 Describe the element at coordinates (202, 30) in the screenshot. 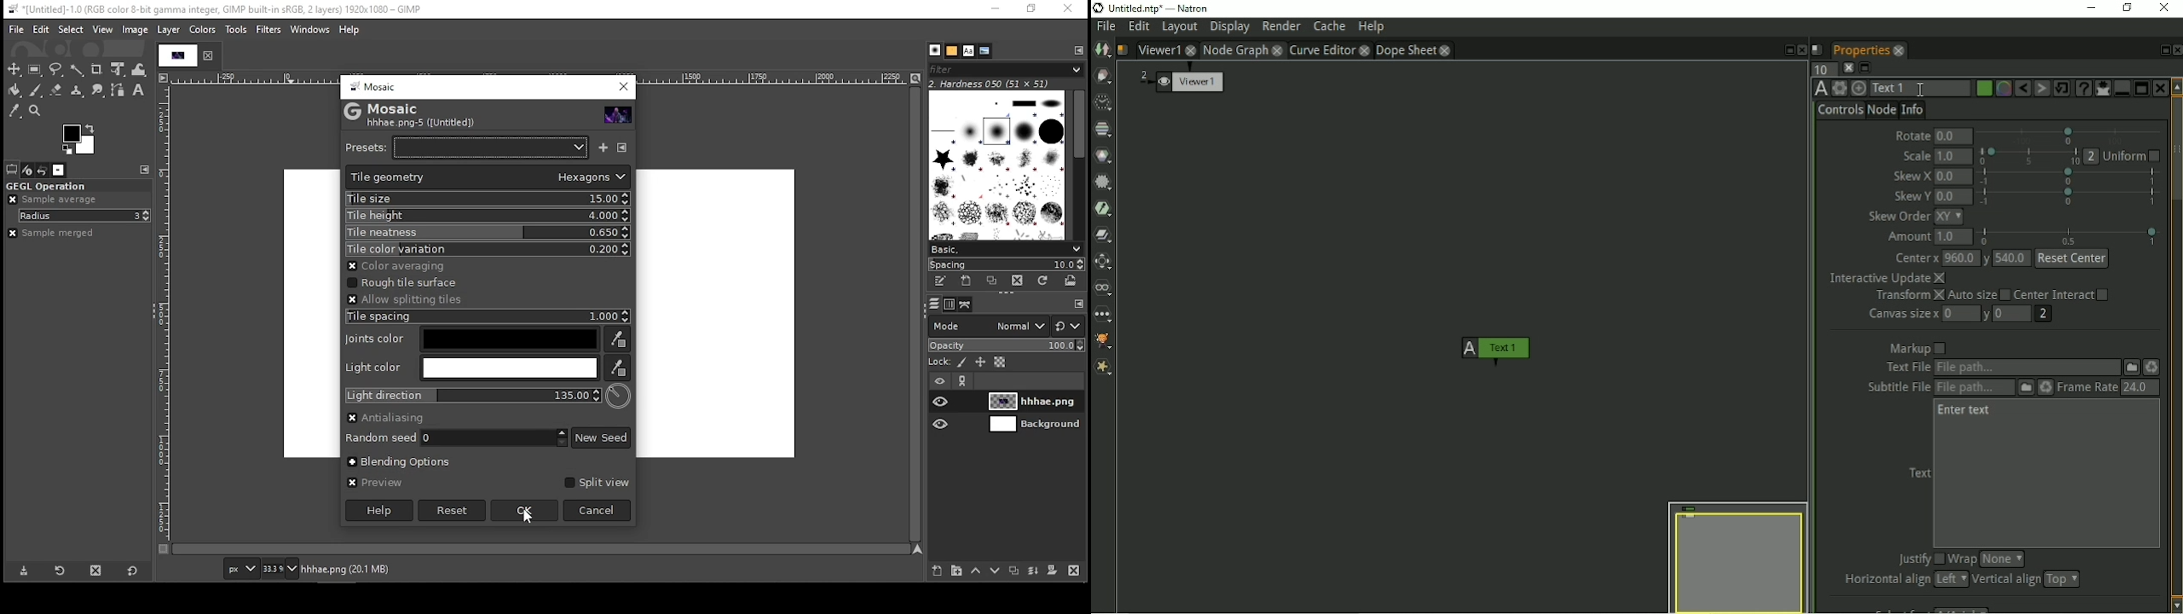

I see `colors` at that location.